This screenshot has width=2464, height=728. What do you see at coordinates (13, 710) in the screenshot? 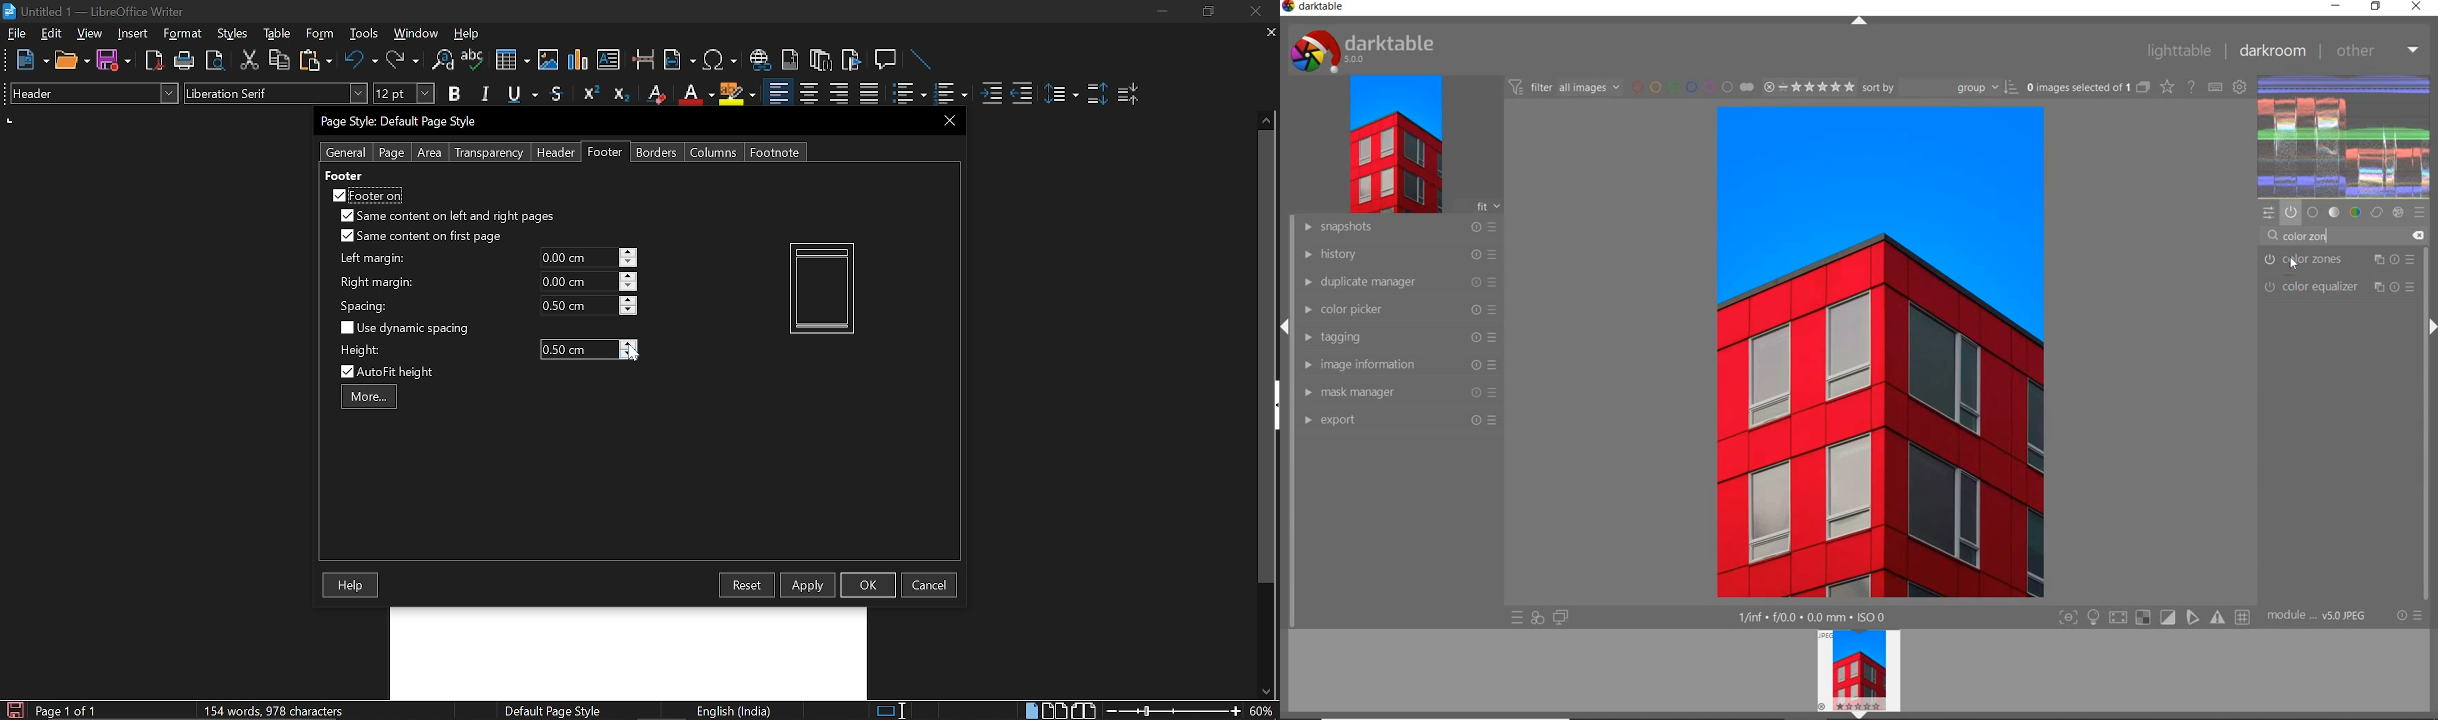
I see `Save` at bounding box center [13, 710].